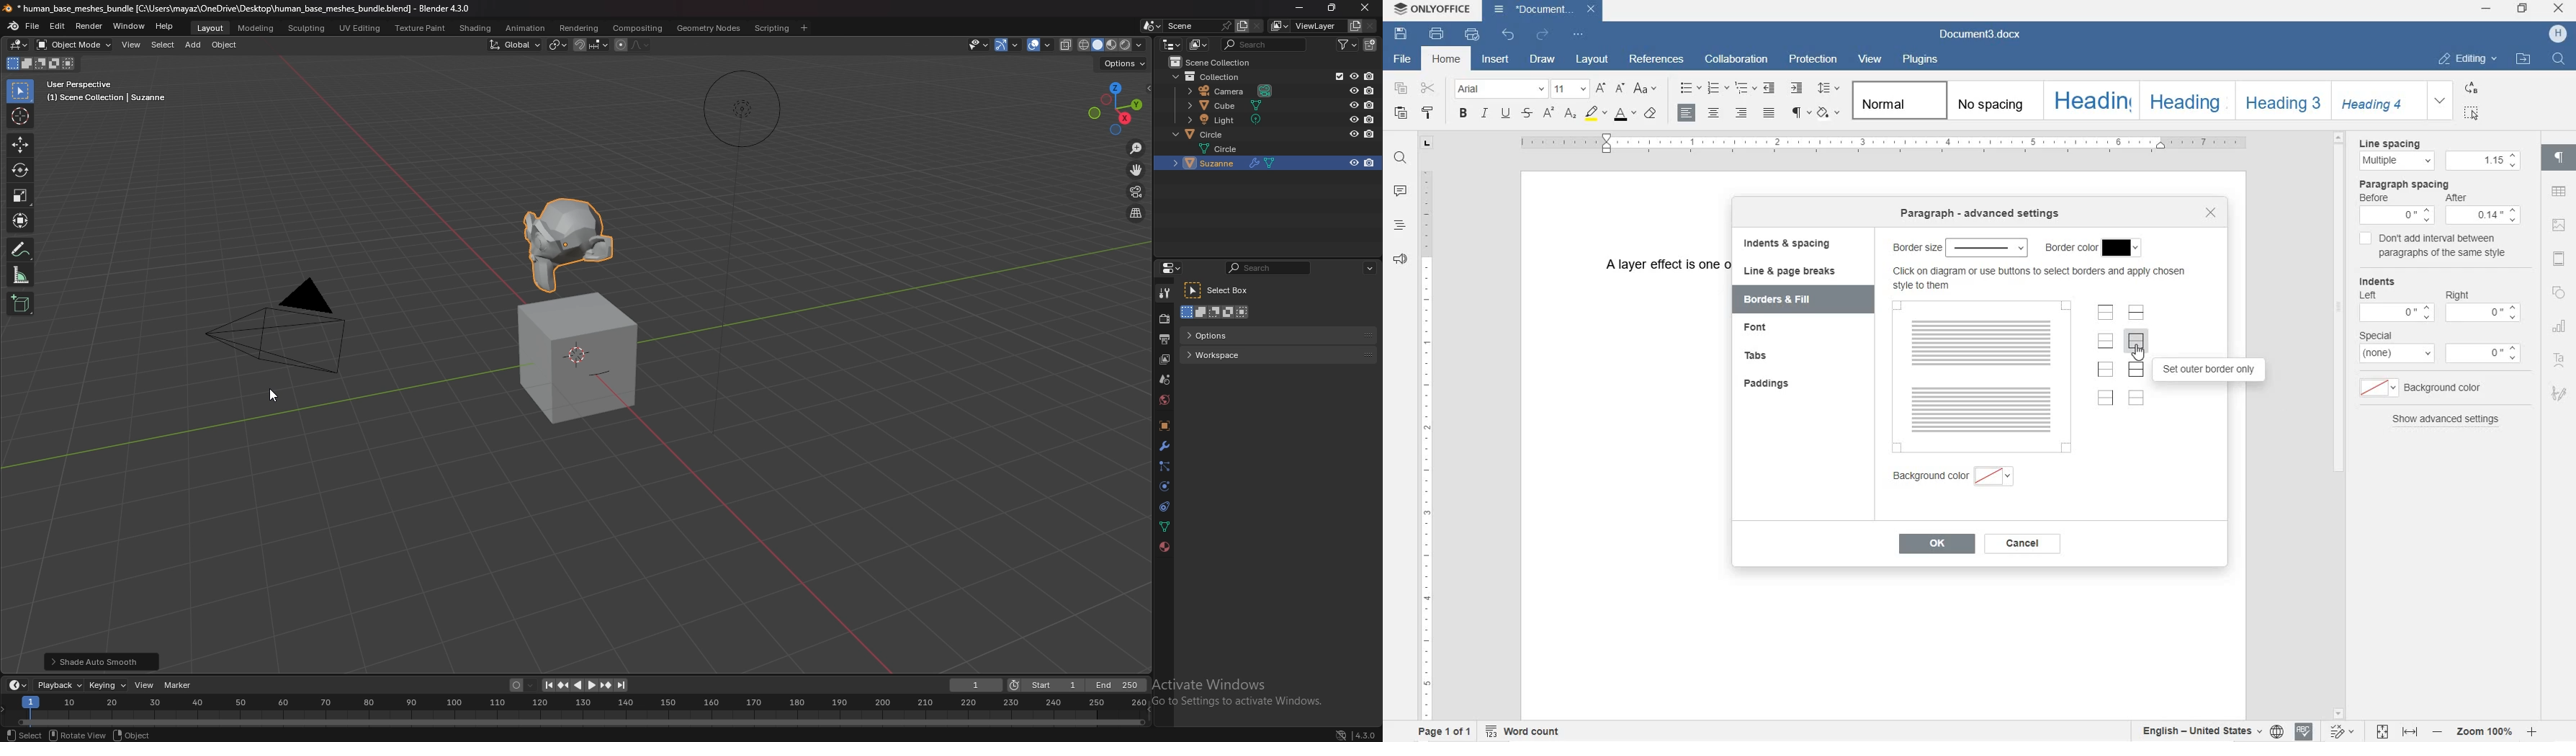  What do you see at coordinates (1801, 113) in the screenshot?
I see `NONPRINTING CHARACTERS` at bounding box center [1801, 113].